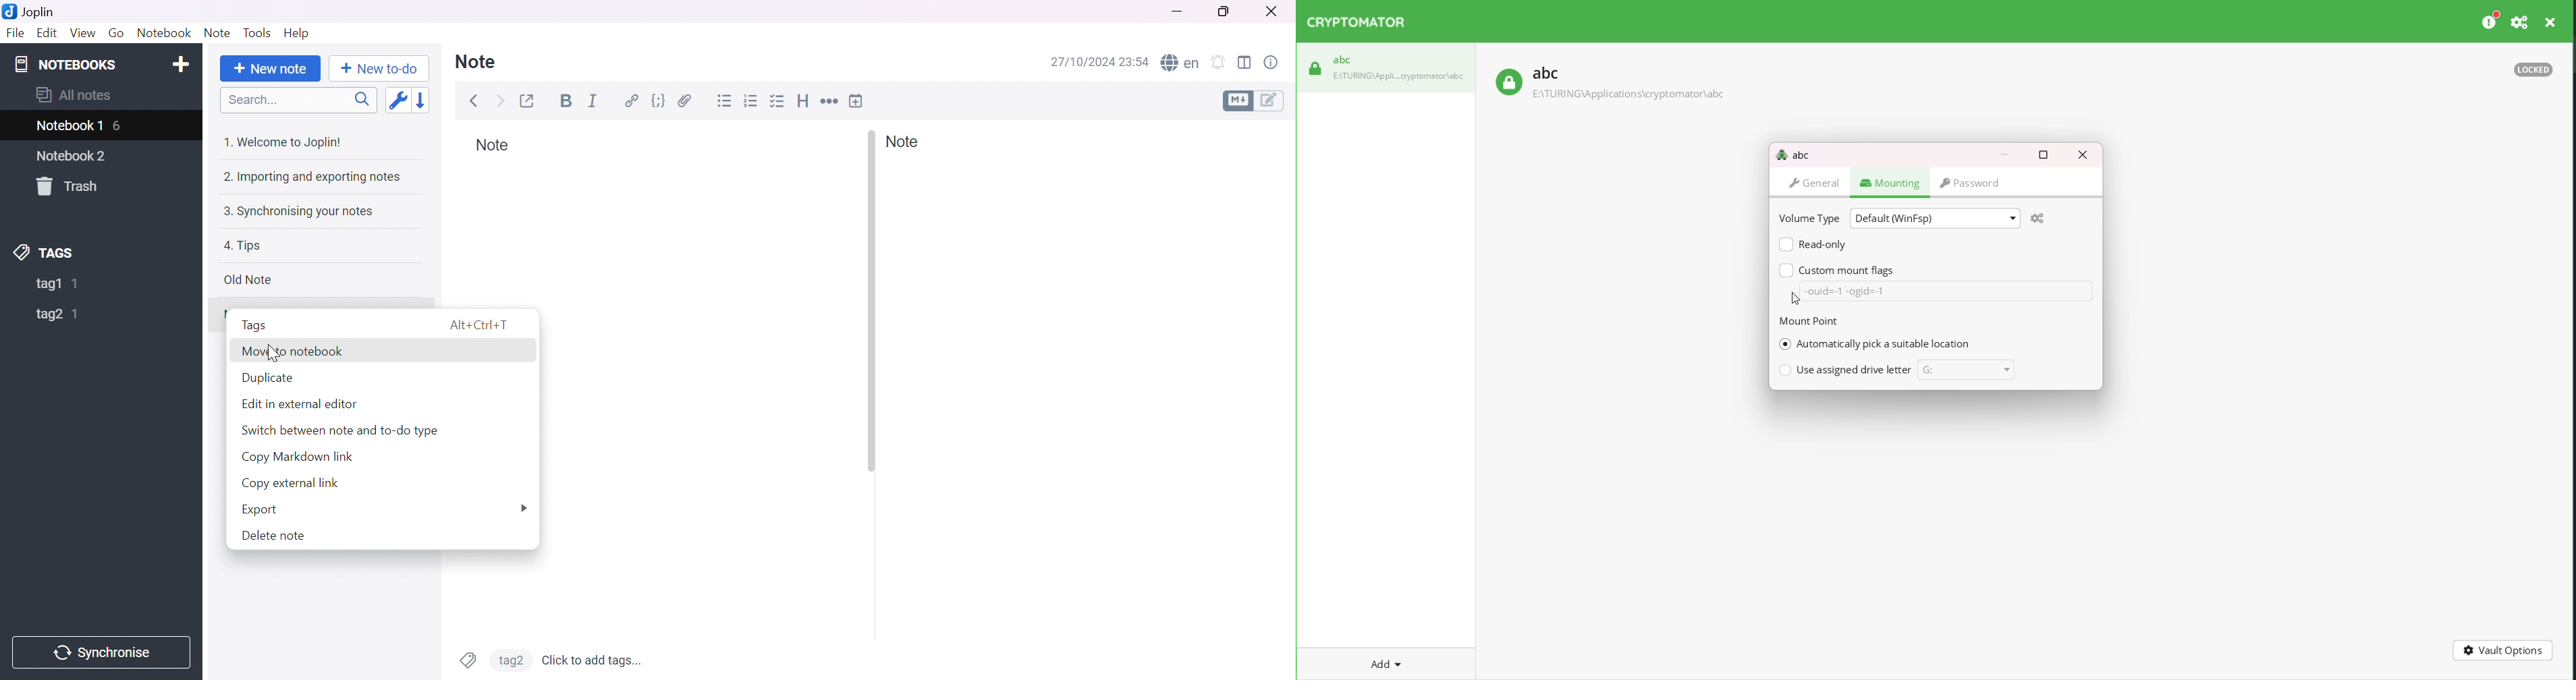 This screenshot has width=2576, height=700. Describe the element at coordinates (46, 252) in the screenshot. I see `TAGS` at that location.